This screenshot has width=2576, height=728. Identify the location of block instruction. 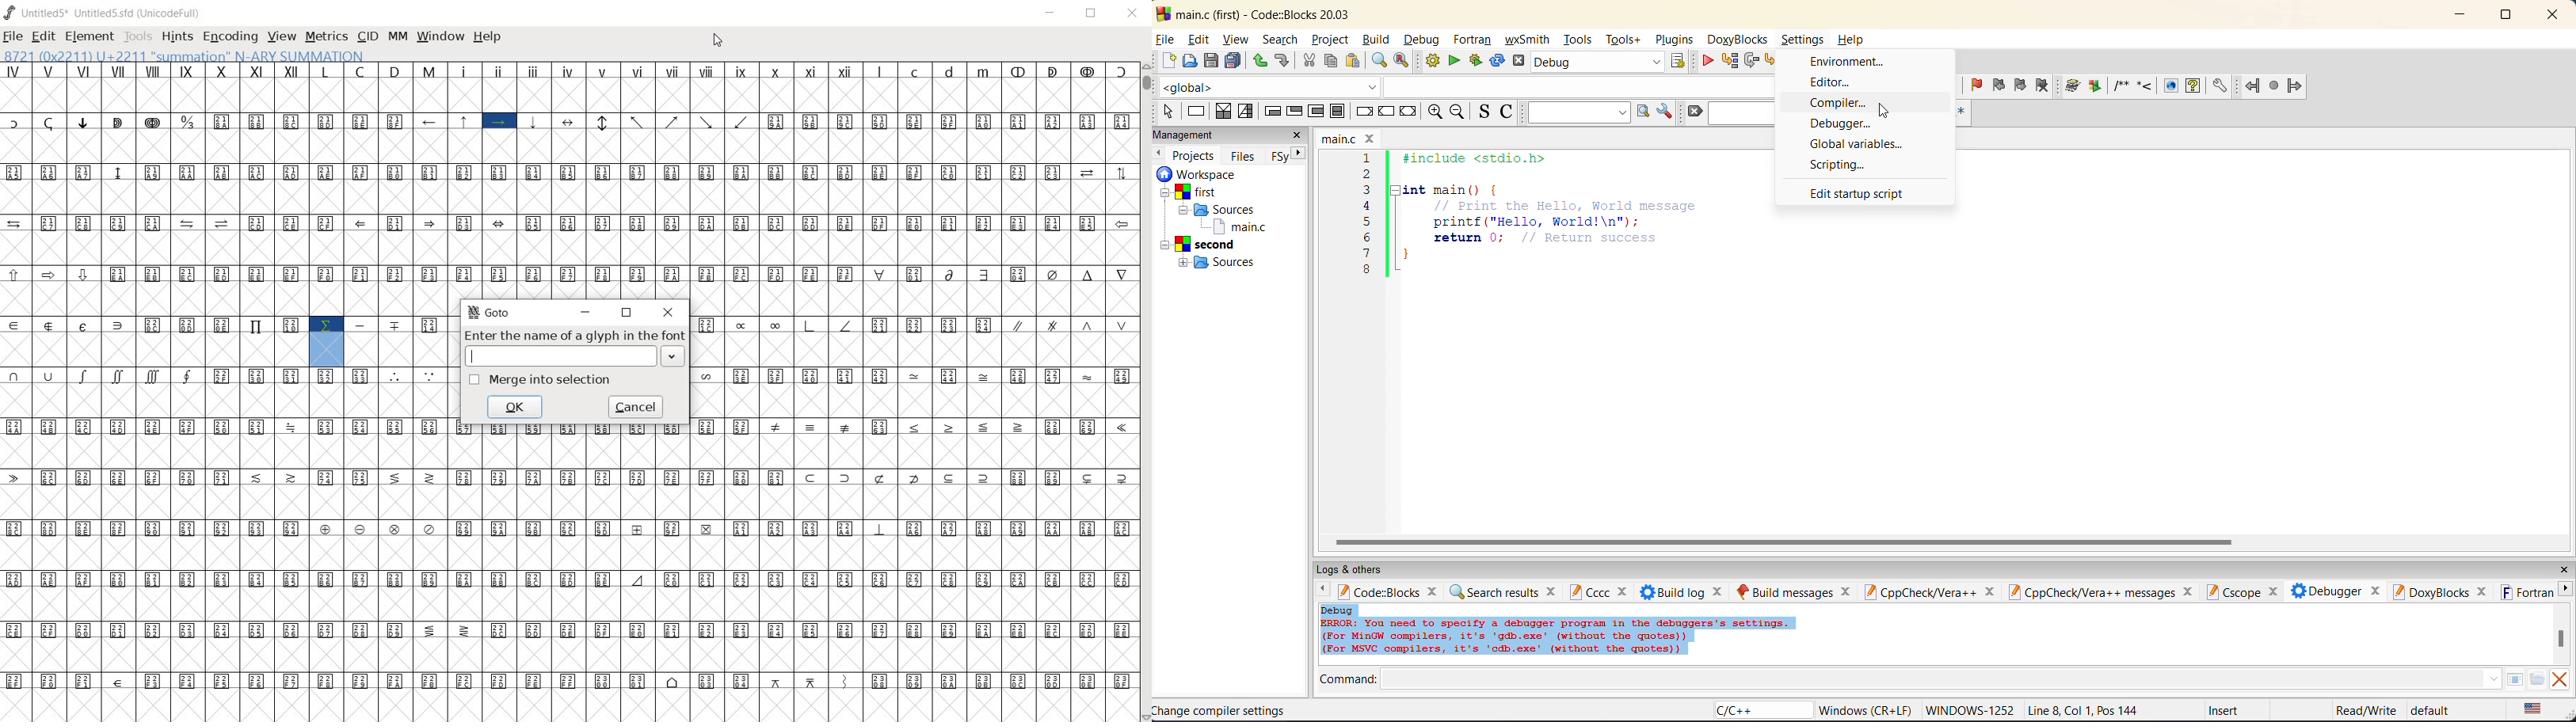
(1339, 112).